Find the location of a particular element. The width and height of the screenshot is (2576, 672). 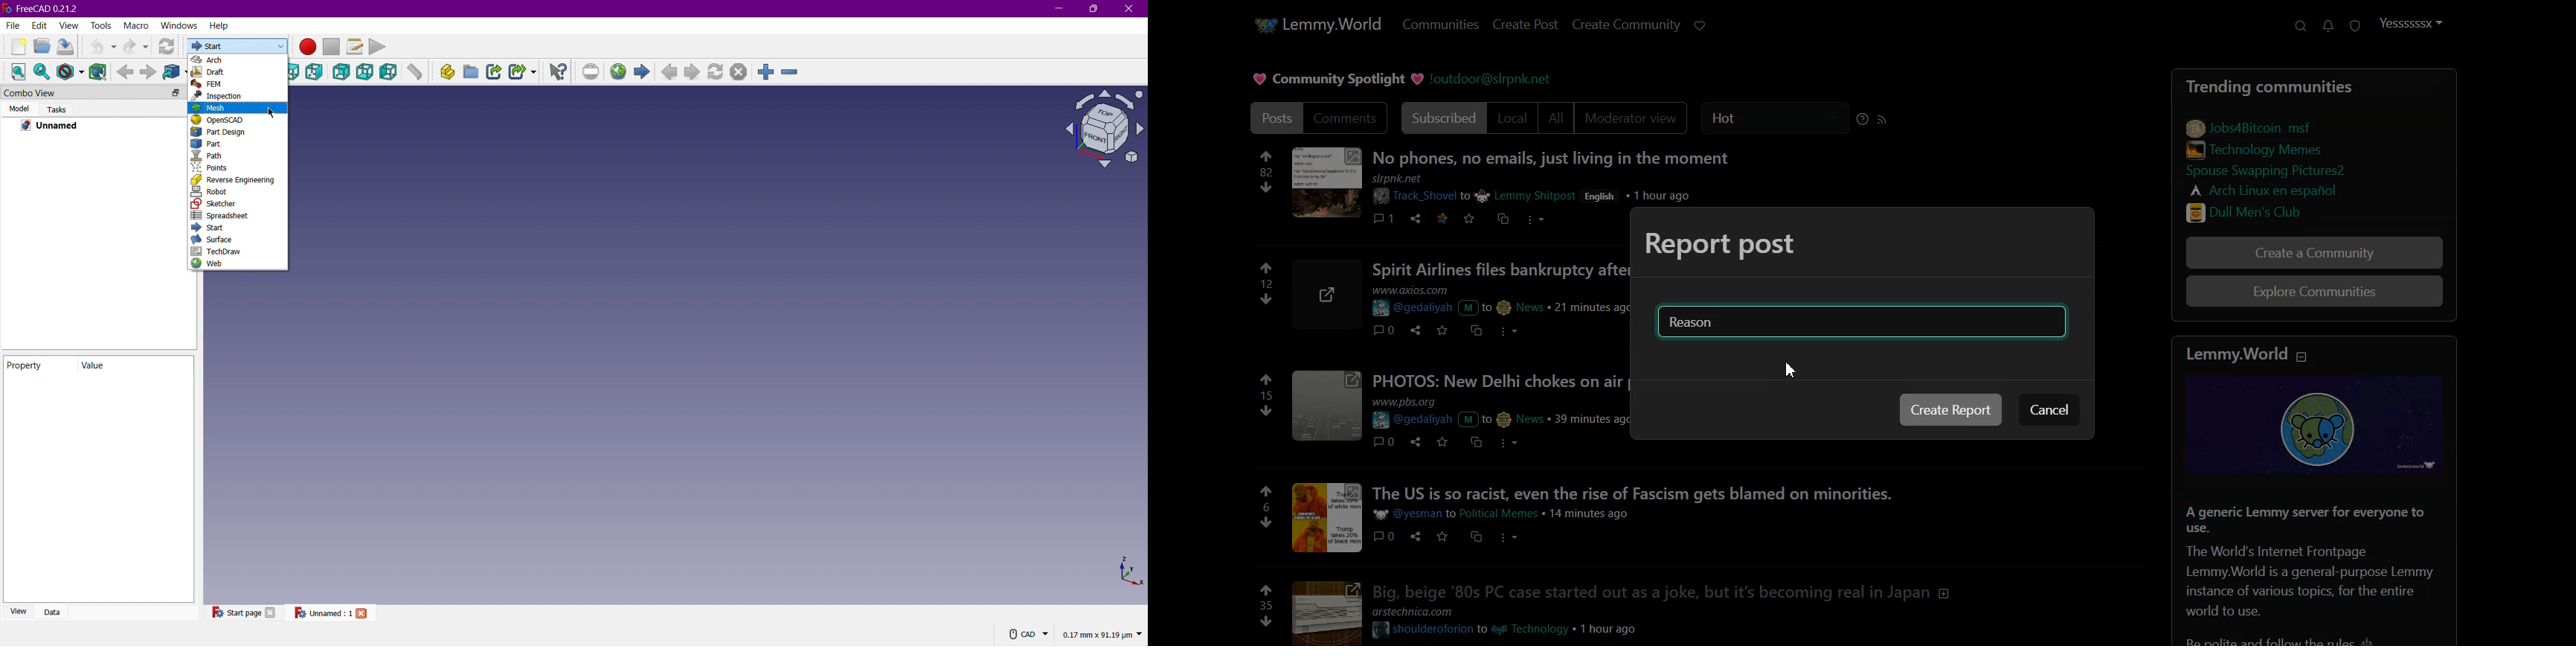

close is located at coordinates (271, 612).